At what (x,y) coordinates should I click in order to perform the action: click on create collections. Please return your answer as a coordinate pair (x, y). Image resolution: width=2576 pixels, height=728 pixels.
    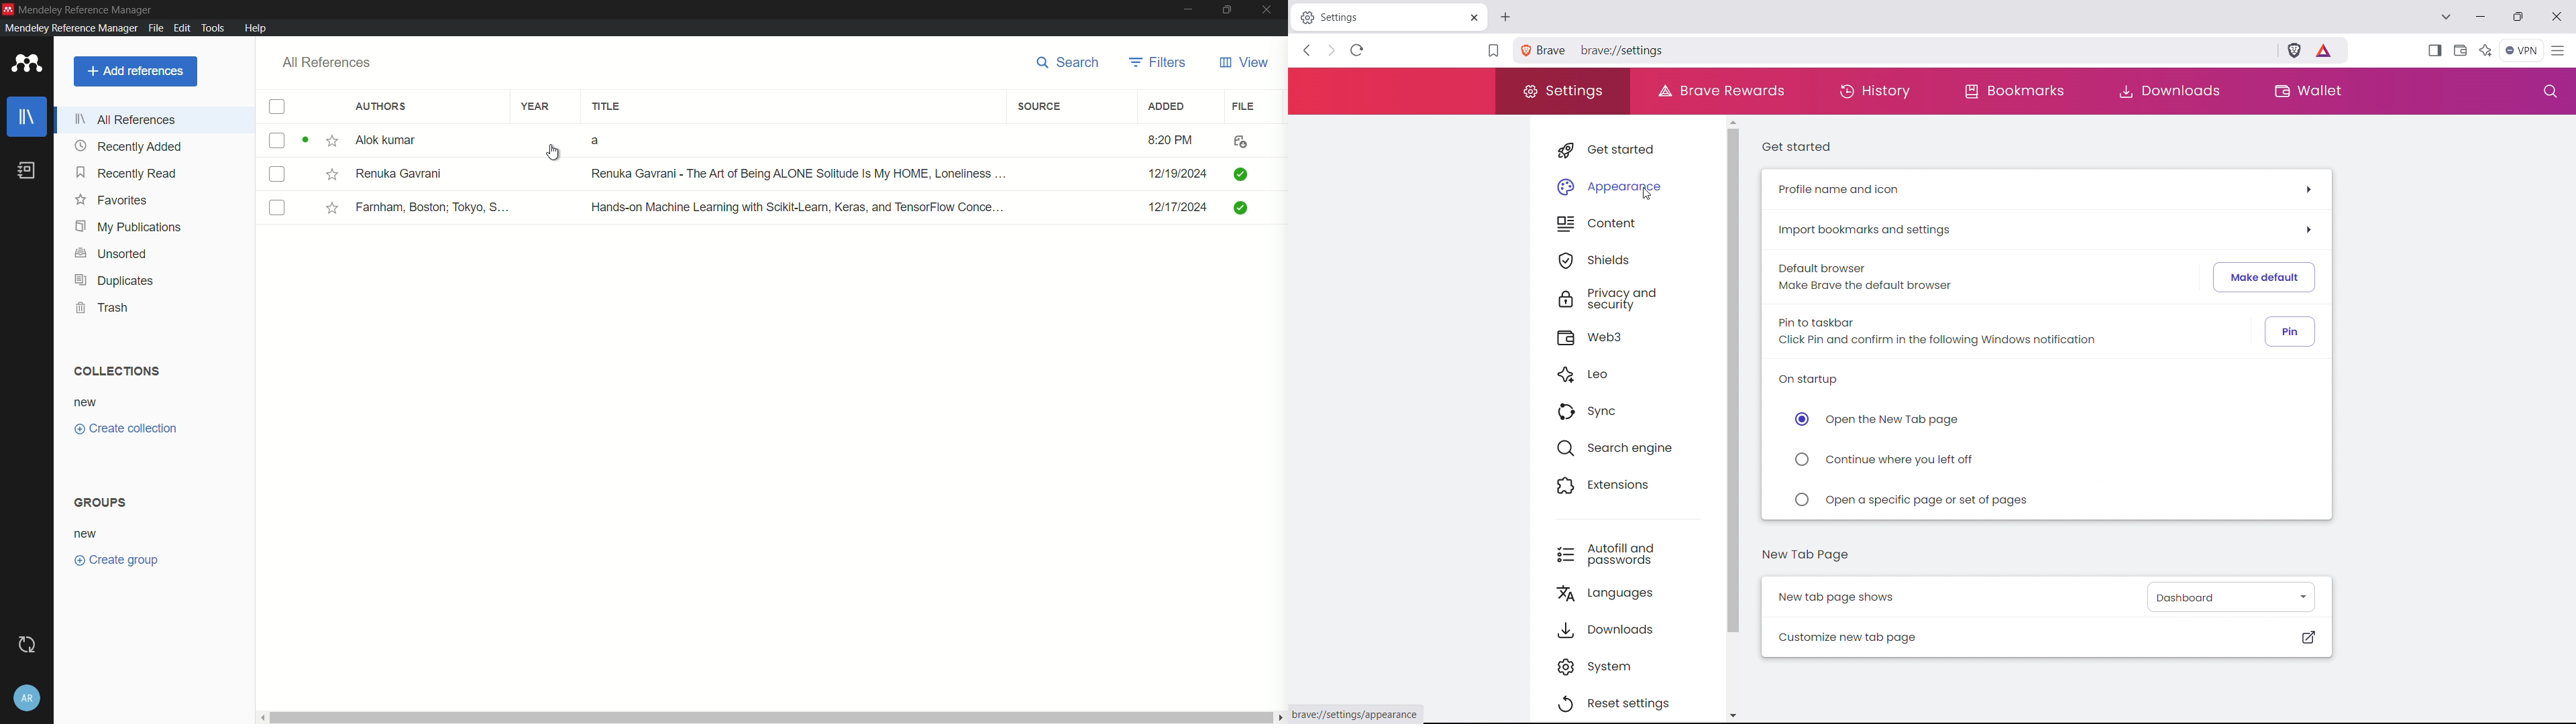
    Looking at the image, I should click on (125, 429).